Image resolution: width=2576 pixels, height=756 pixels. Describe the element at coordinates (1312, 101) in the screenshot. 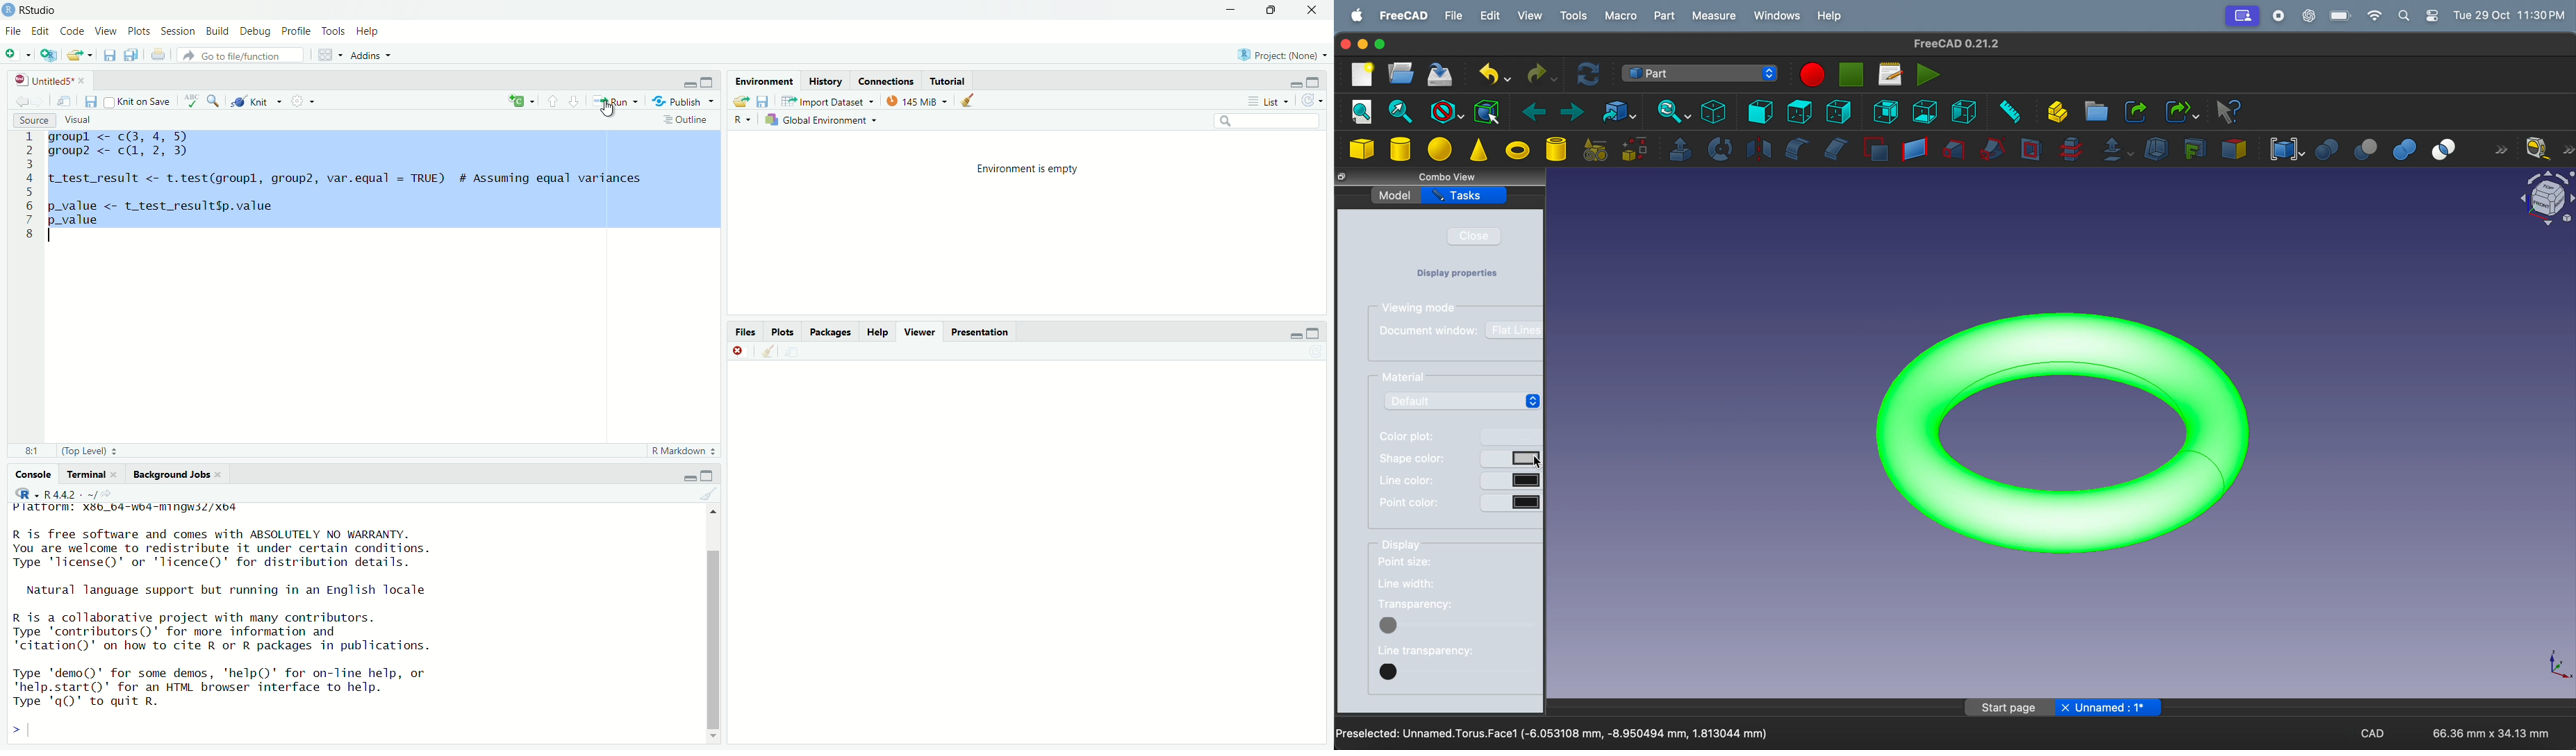

I see `refresh the workspace` at that location.